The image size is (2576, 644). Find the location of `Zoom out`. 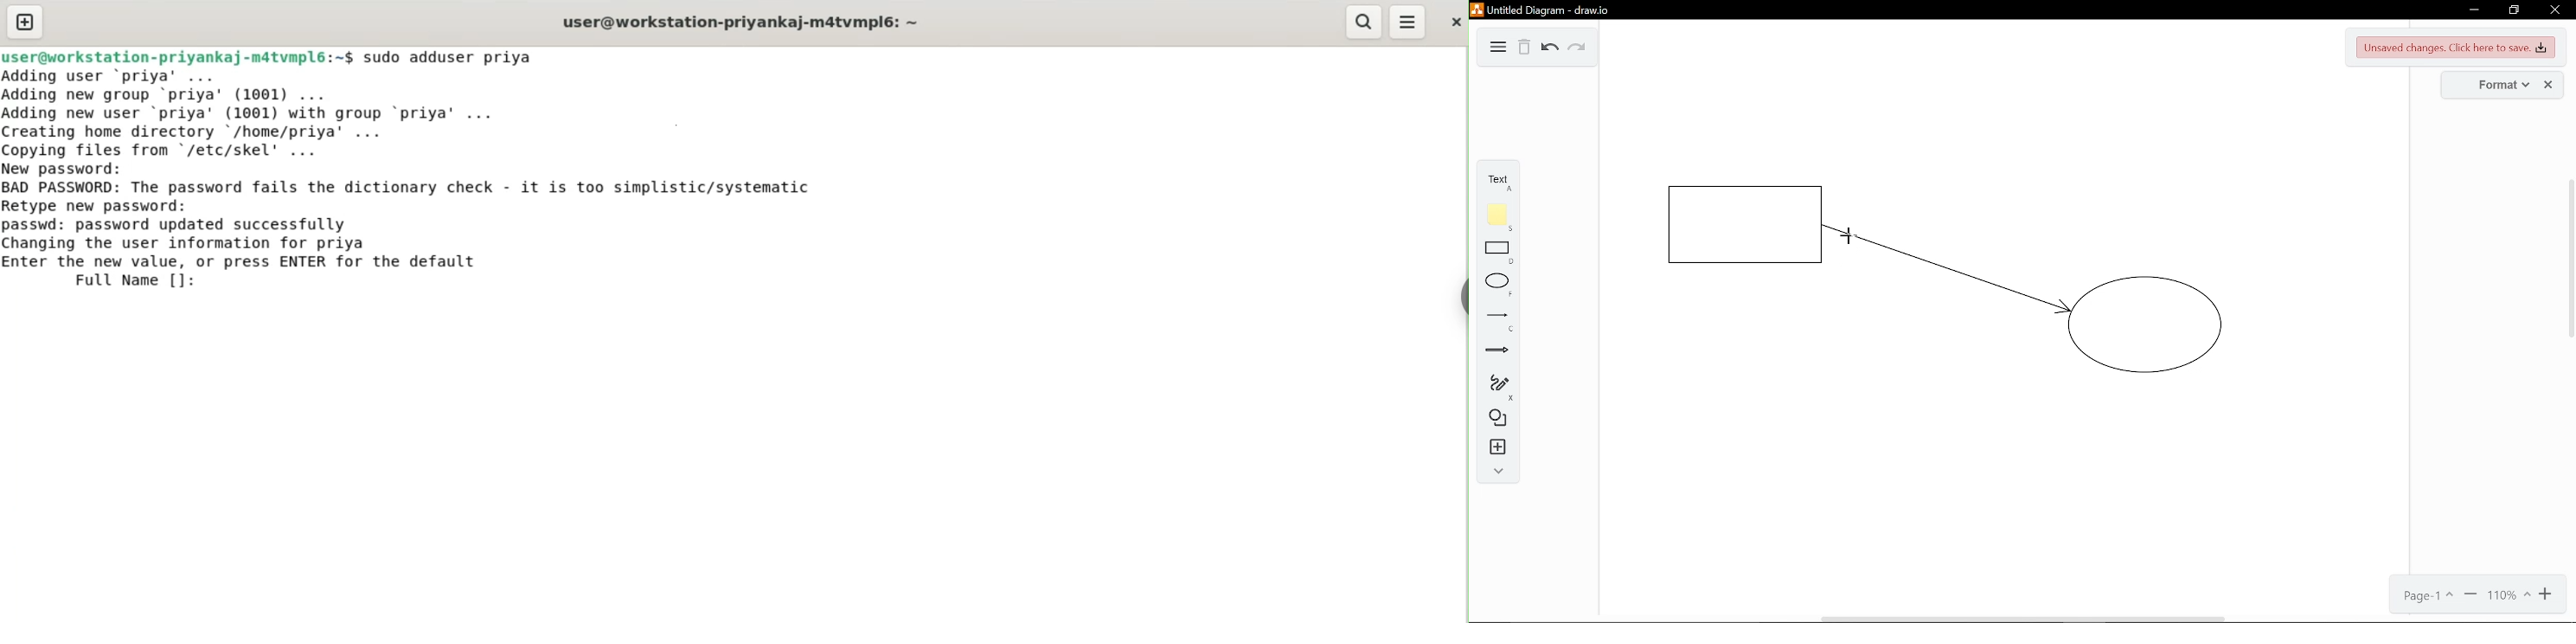

Zoom out is located at coordinates (2470, 596).